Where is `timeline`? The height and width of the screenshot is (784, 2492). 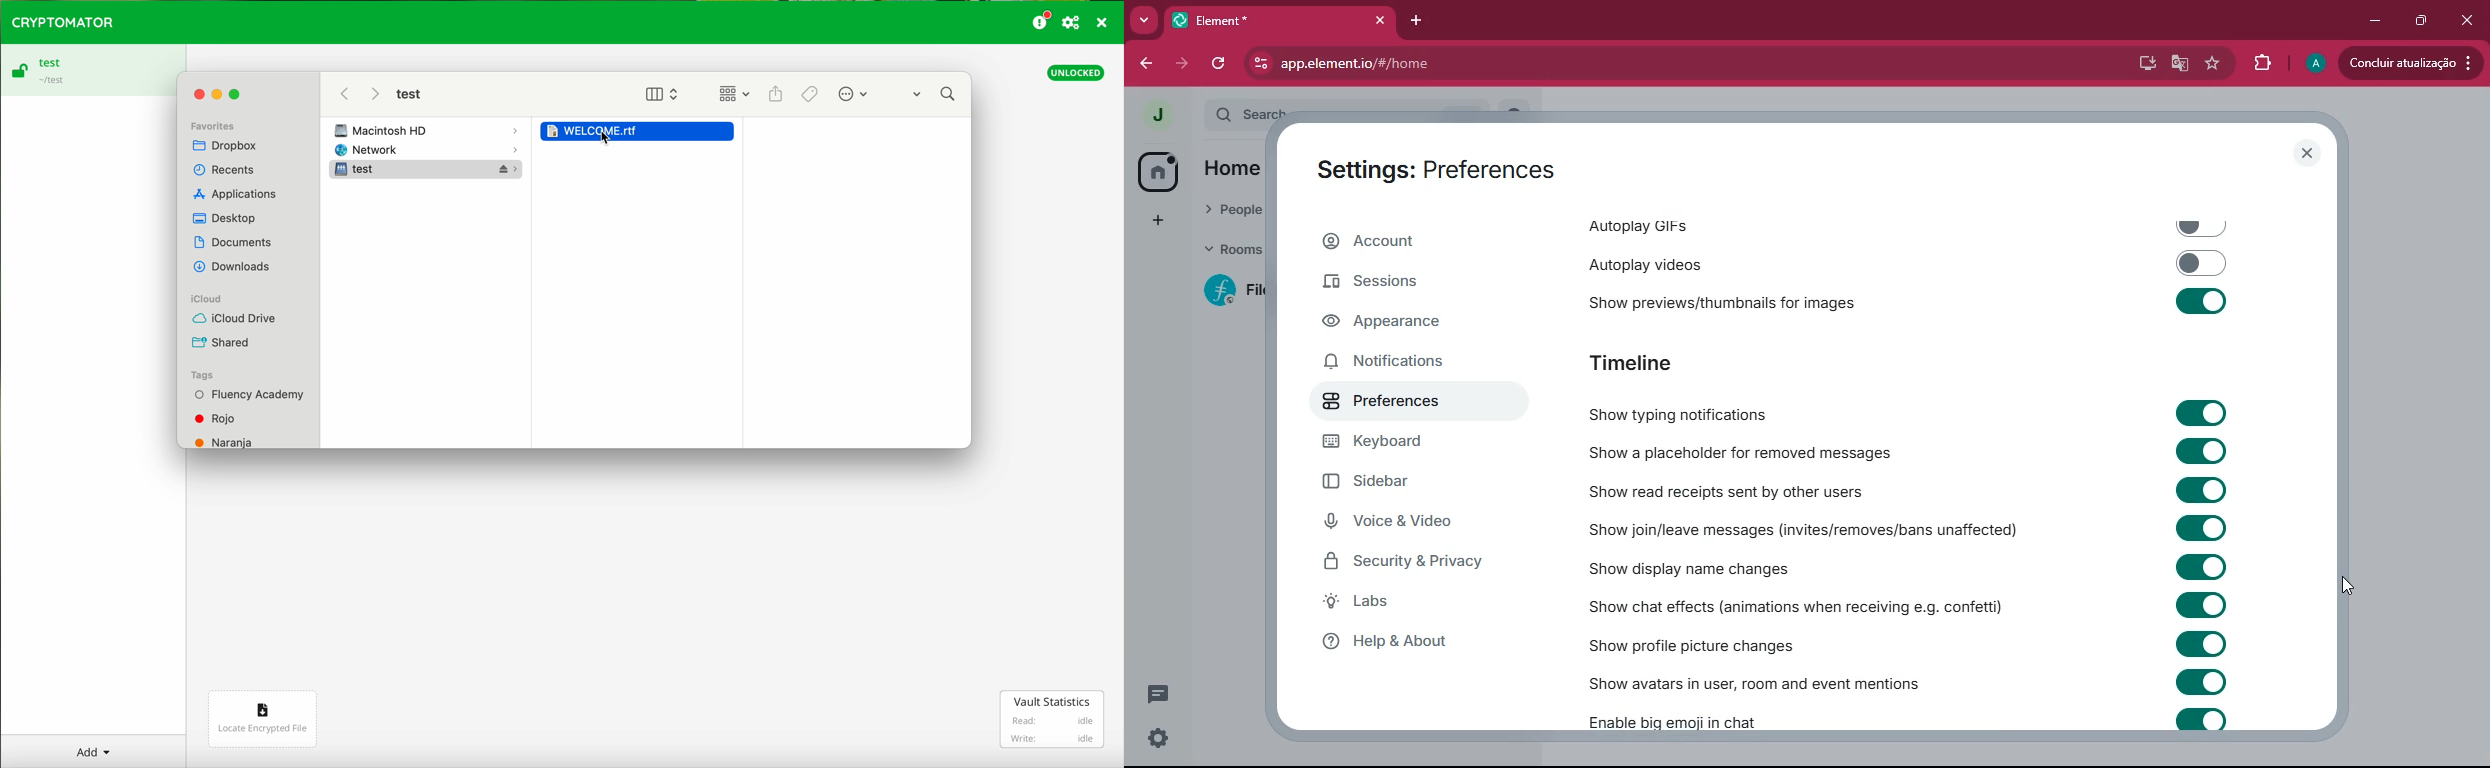
timeline is located at coordinates (1706, 364).